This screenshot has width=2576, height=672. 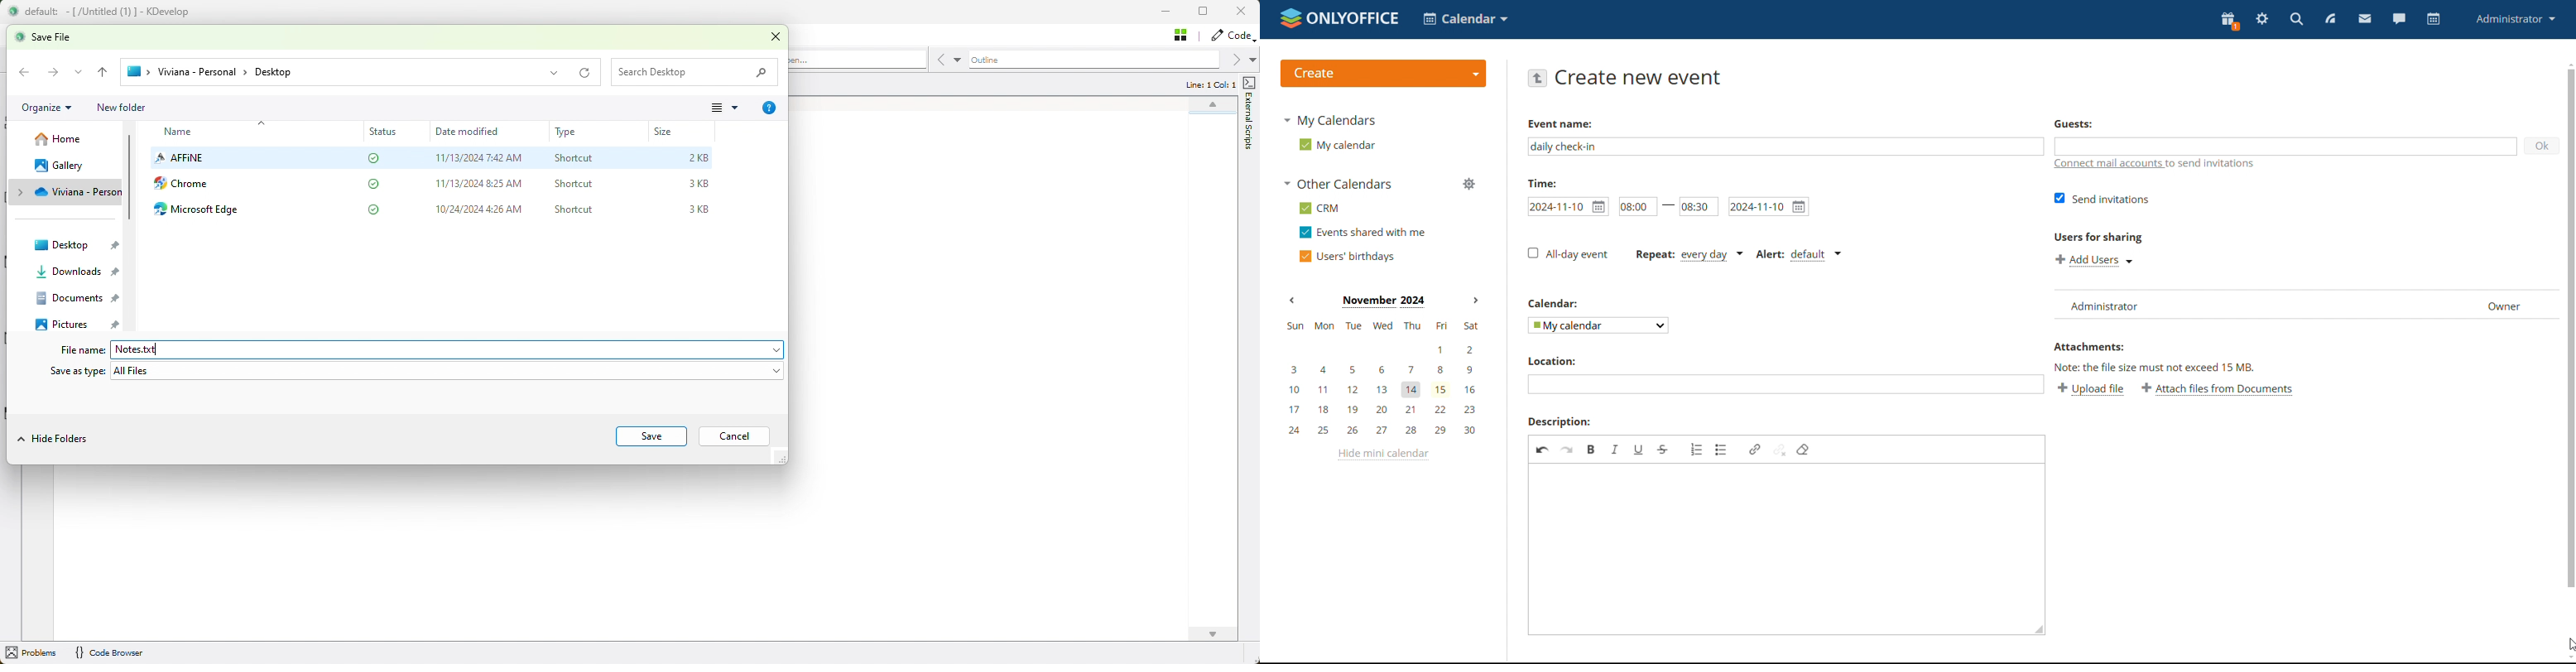 I want to click on Notes.txt, so click(x=136, y=349).